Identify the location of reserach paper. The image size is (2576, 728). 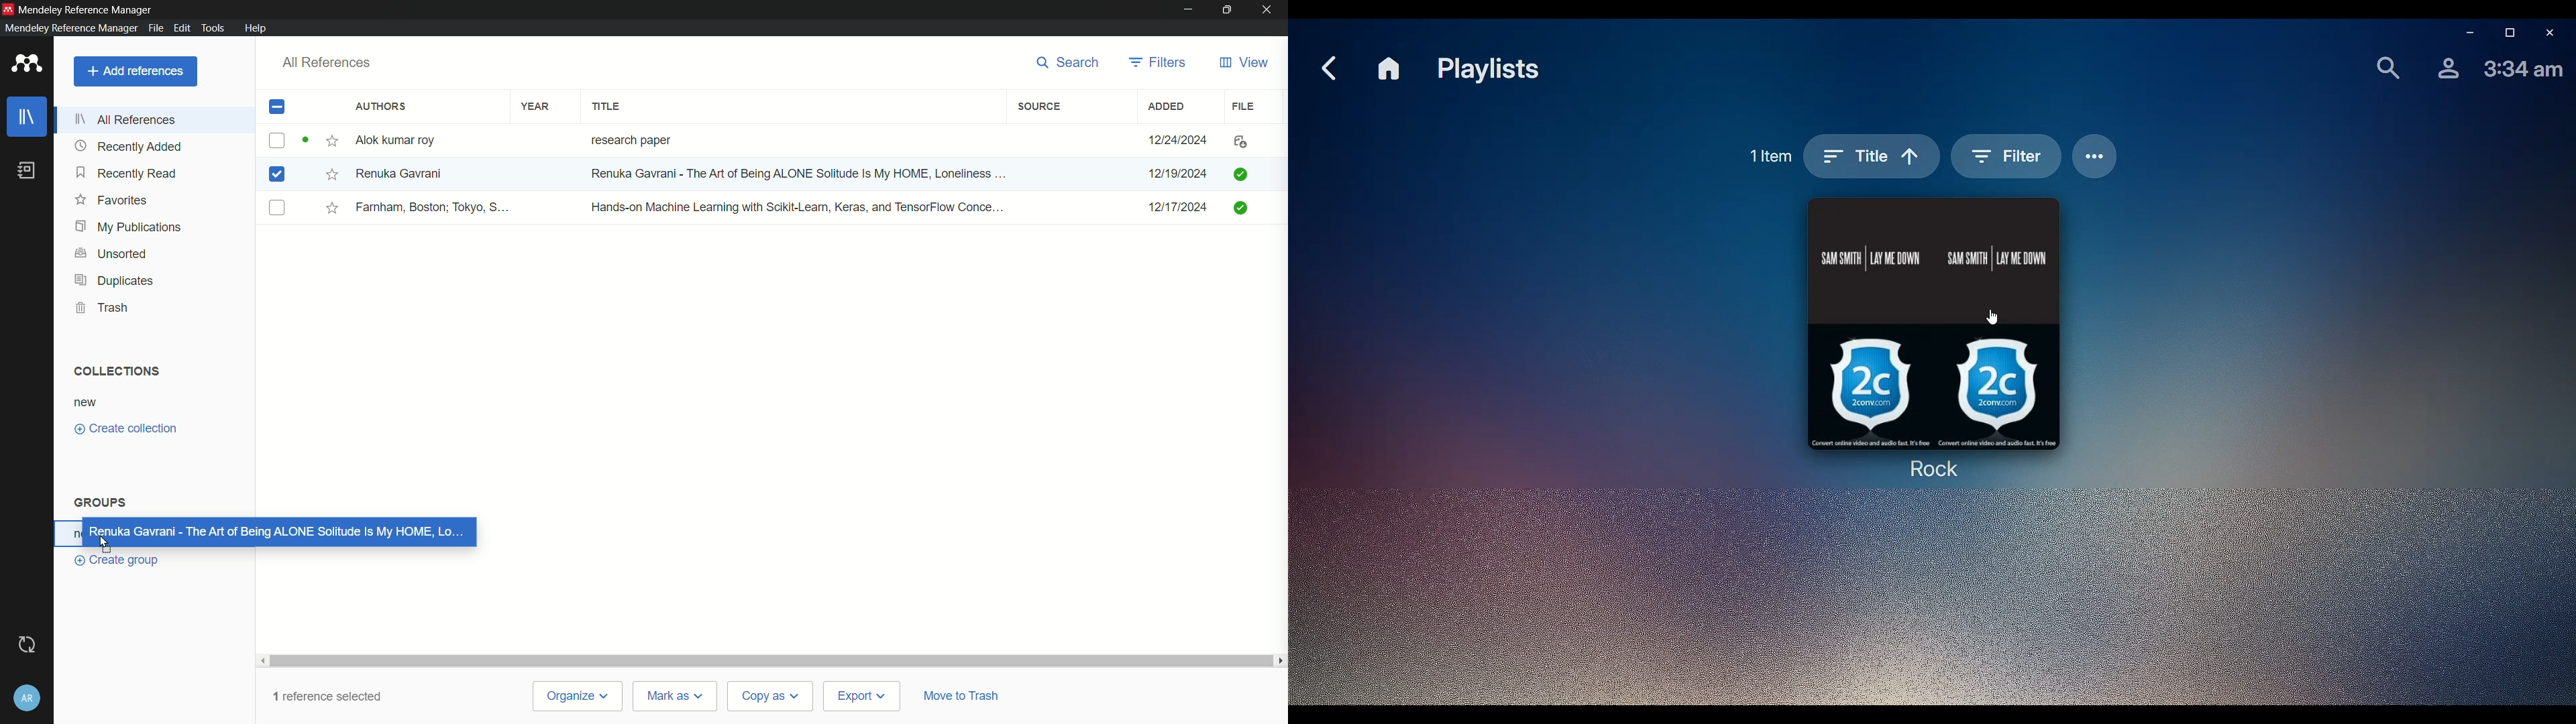
(628, 137).